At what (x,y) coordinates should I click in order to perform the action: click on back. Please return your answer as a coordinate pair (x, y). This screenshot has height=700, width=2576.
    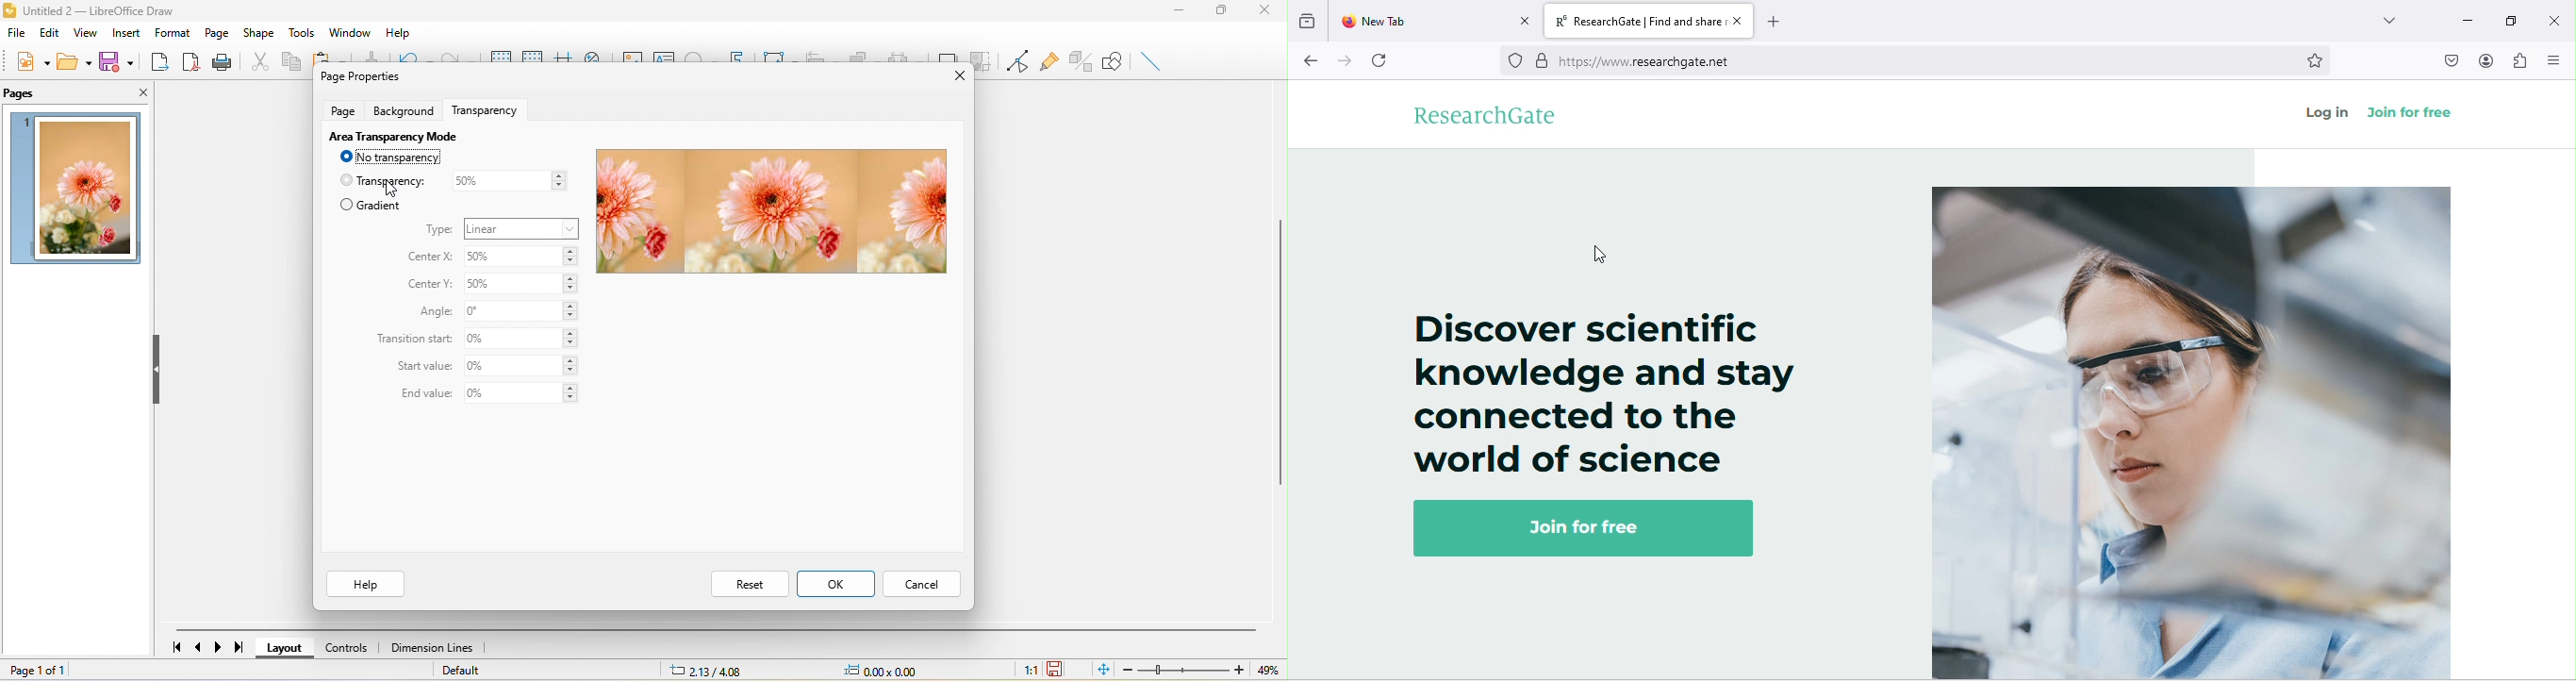
    Looking at the image, I should click on (1311, 63).